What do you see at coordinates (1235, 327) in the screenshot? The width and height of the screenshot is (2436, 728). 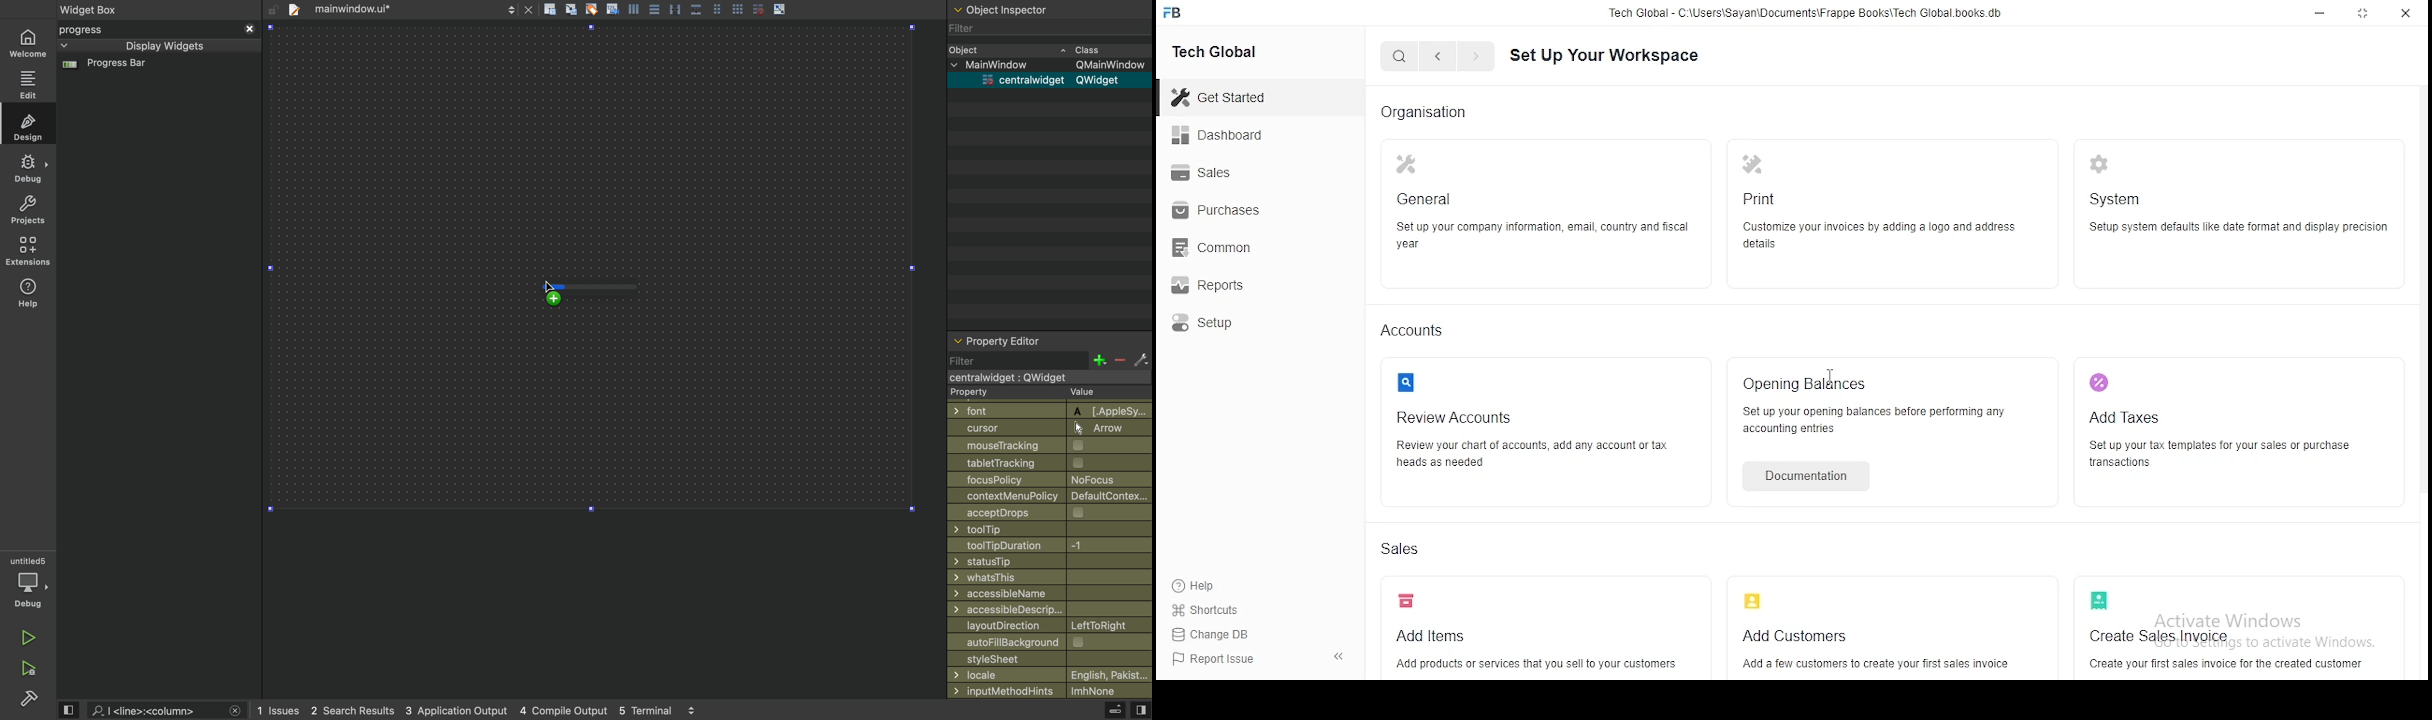 I see `setup ` at bounding box center [1235, 327].